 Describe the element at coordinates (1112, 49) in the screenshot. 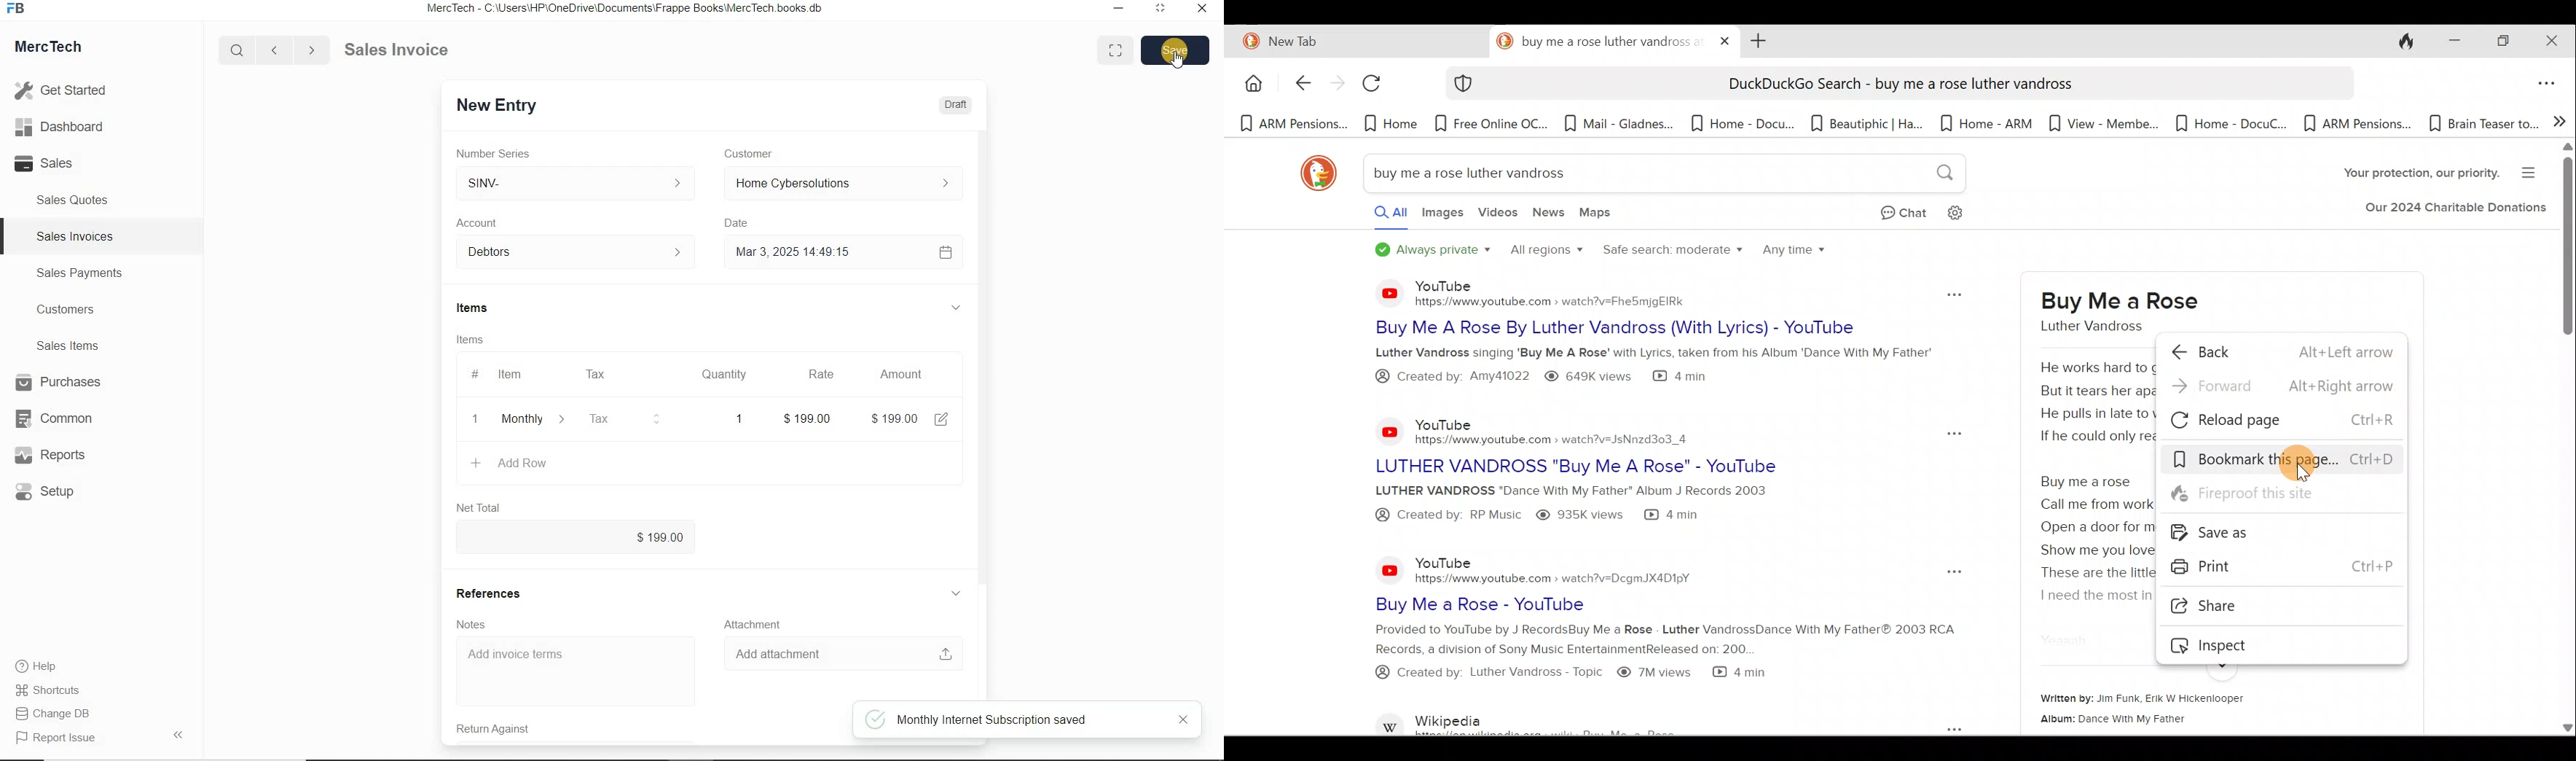

I see `Toggle between form and full width` at that location.